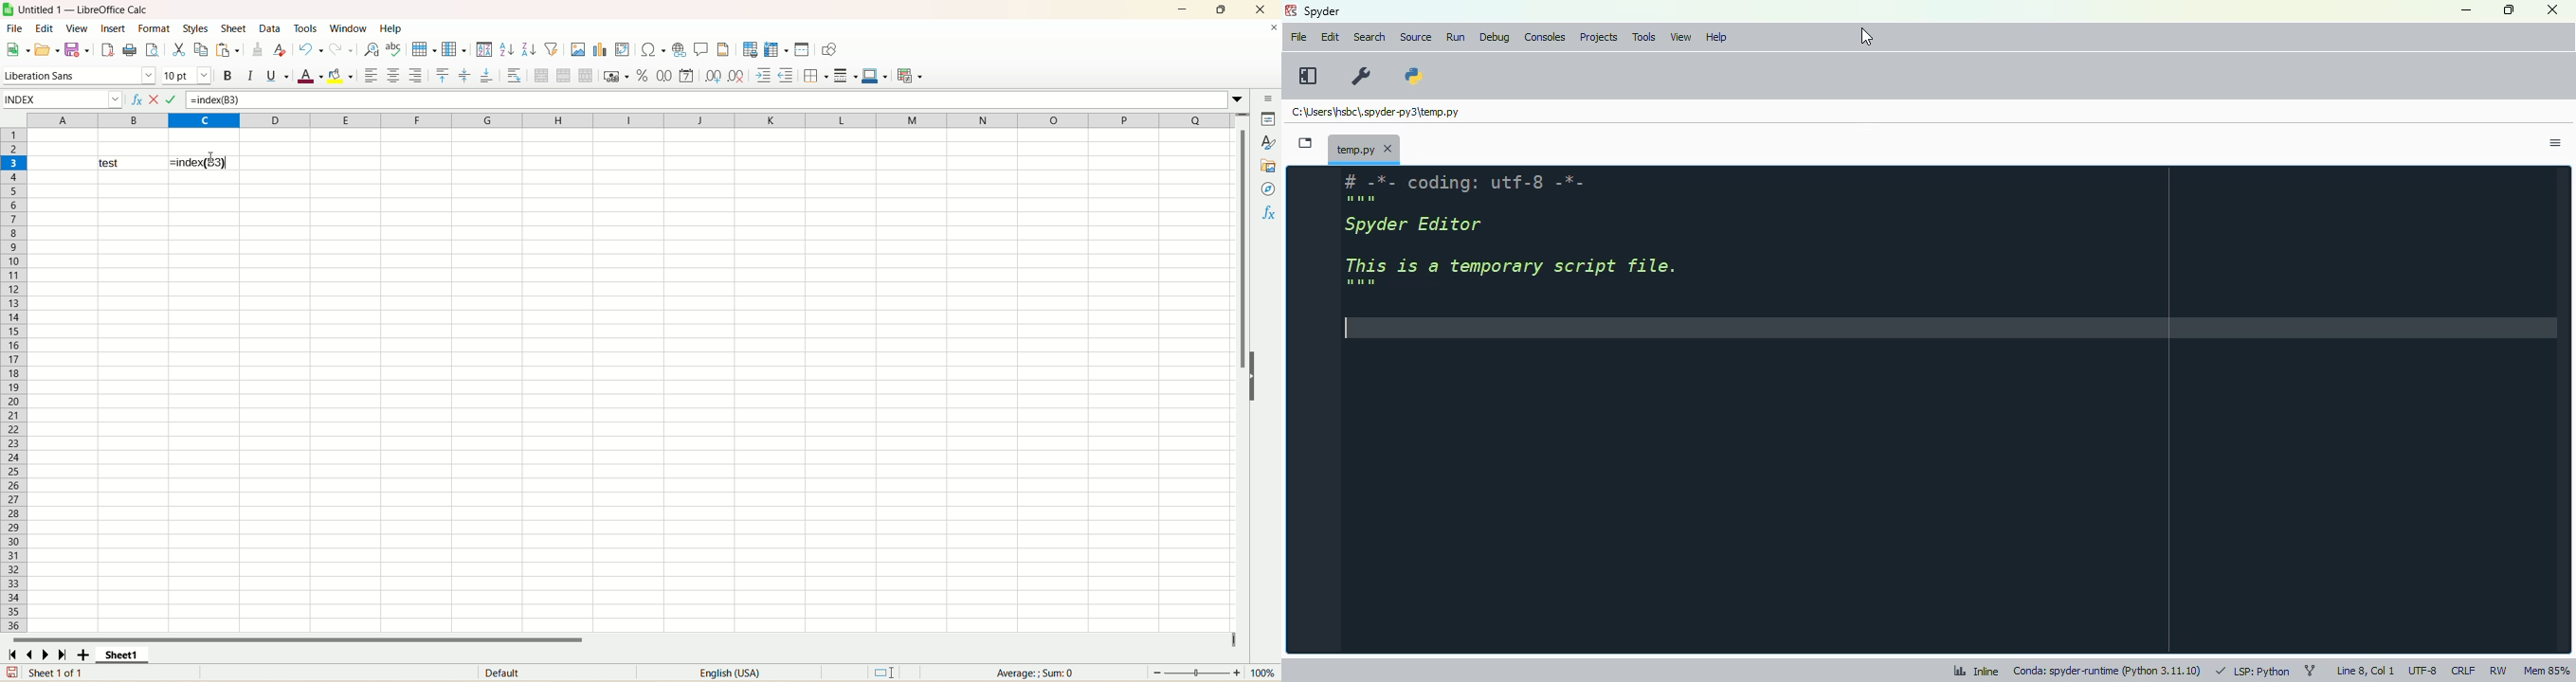 The width and height of the screenshot is (2576, 700). Describe the element at coordinates (1267, 189) in the screenshot. I see `Navigator` at that location.